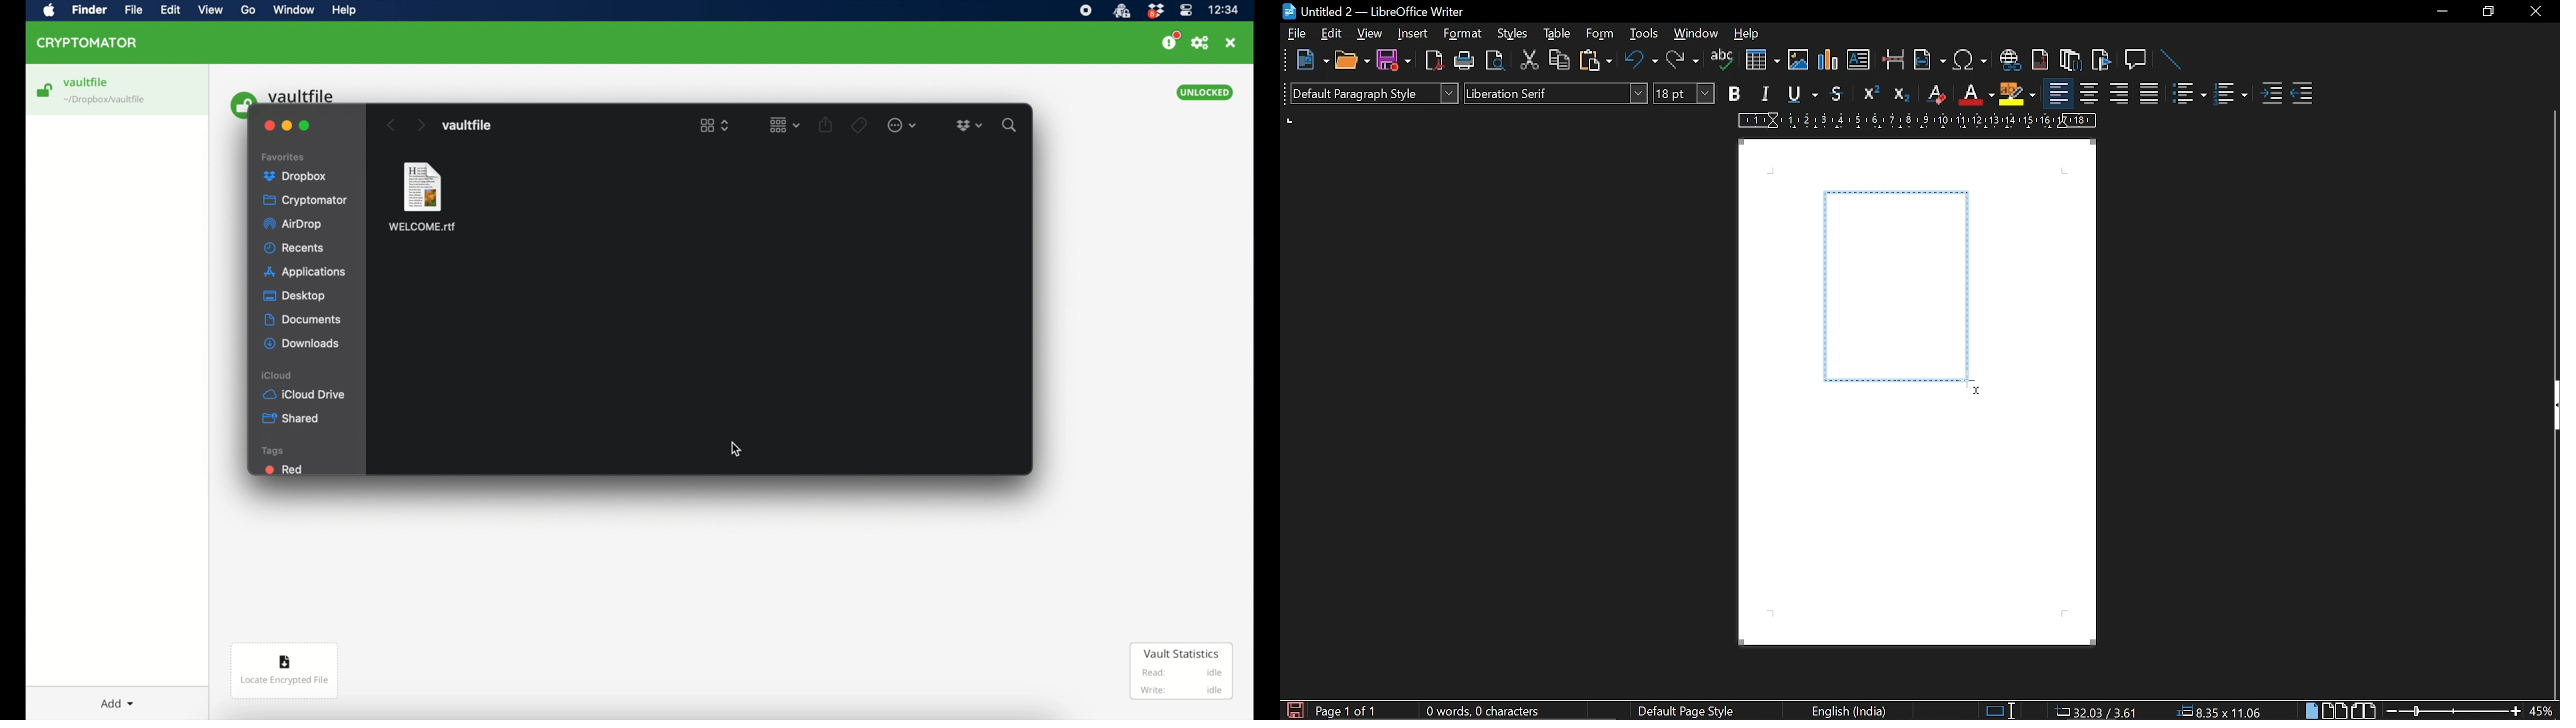  I want to click on loading icon, so click(45, 91).